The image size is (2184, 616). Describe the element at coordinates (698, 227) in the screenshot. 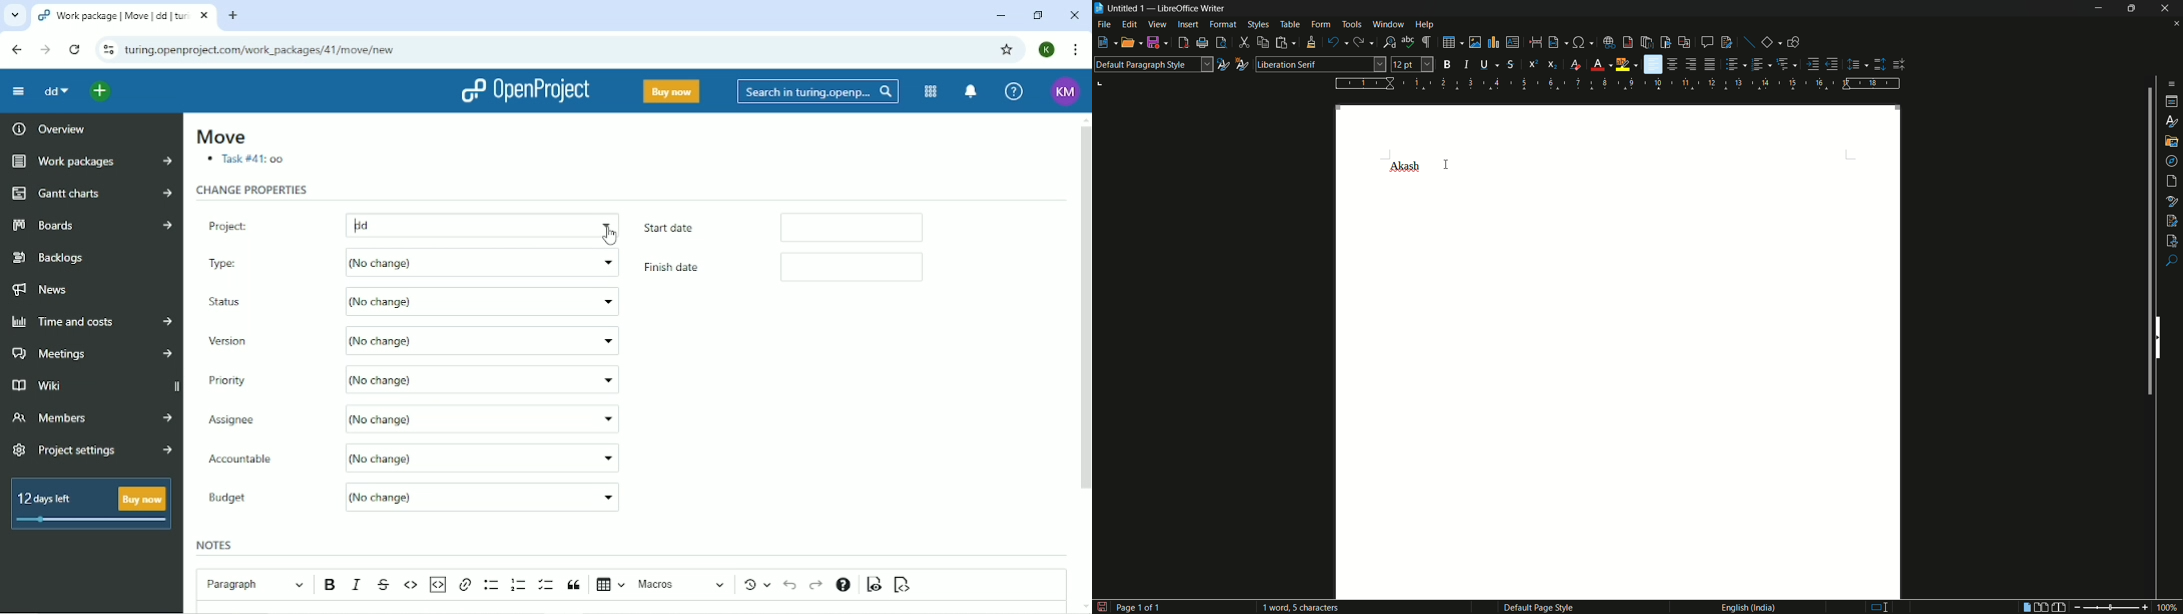

I see `Start date` at that location.